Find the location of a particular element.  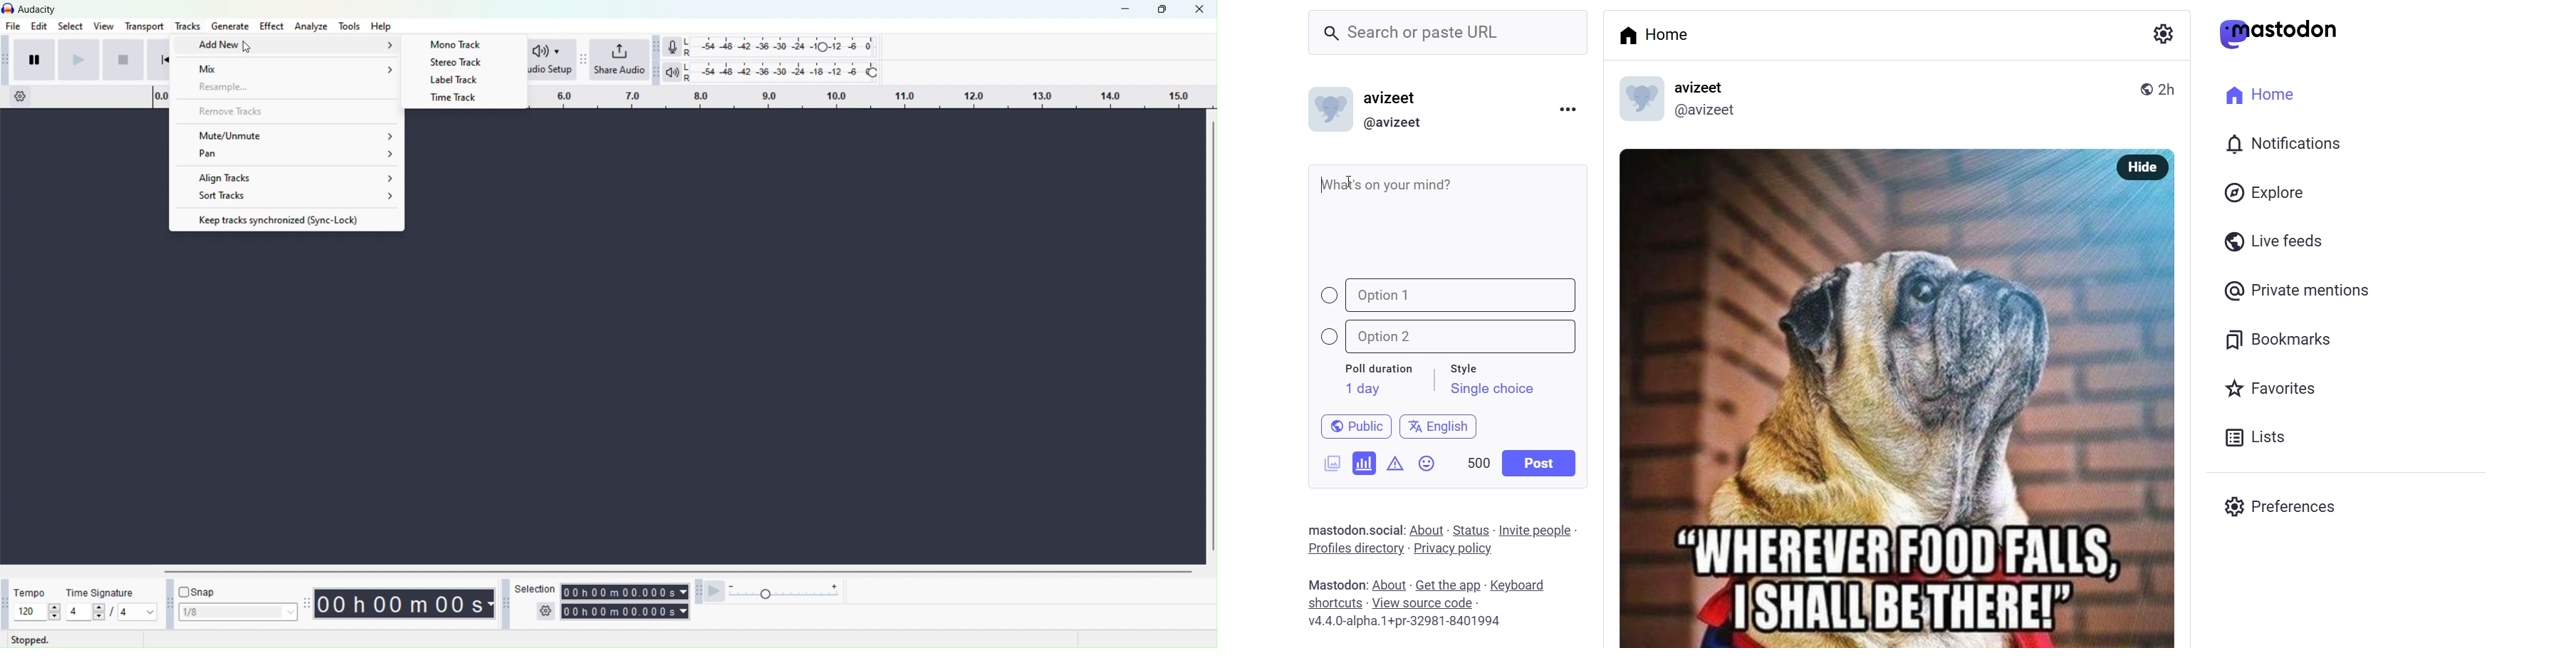

mastodon is located at coordinates (1333, 584).